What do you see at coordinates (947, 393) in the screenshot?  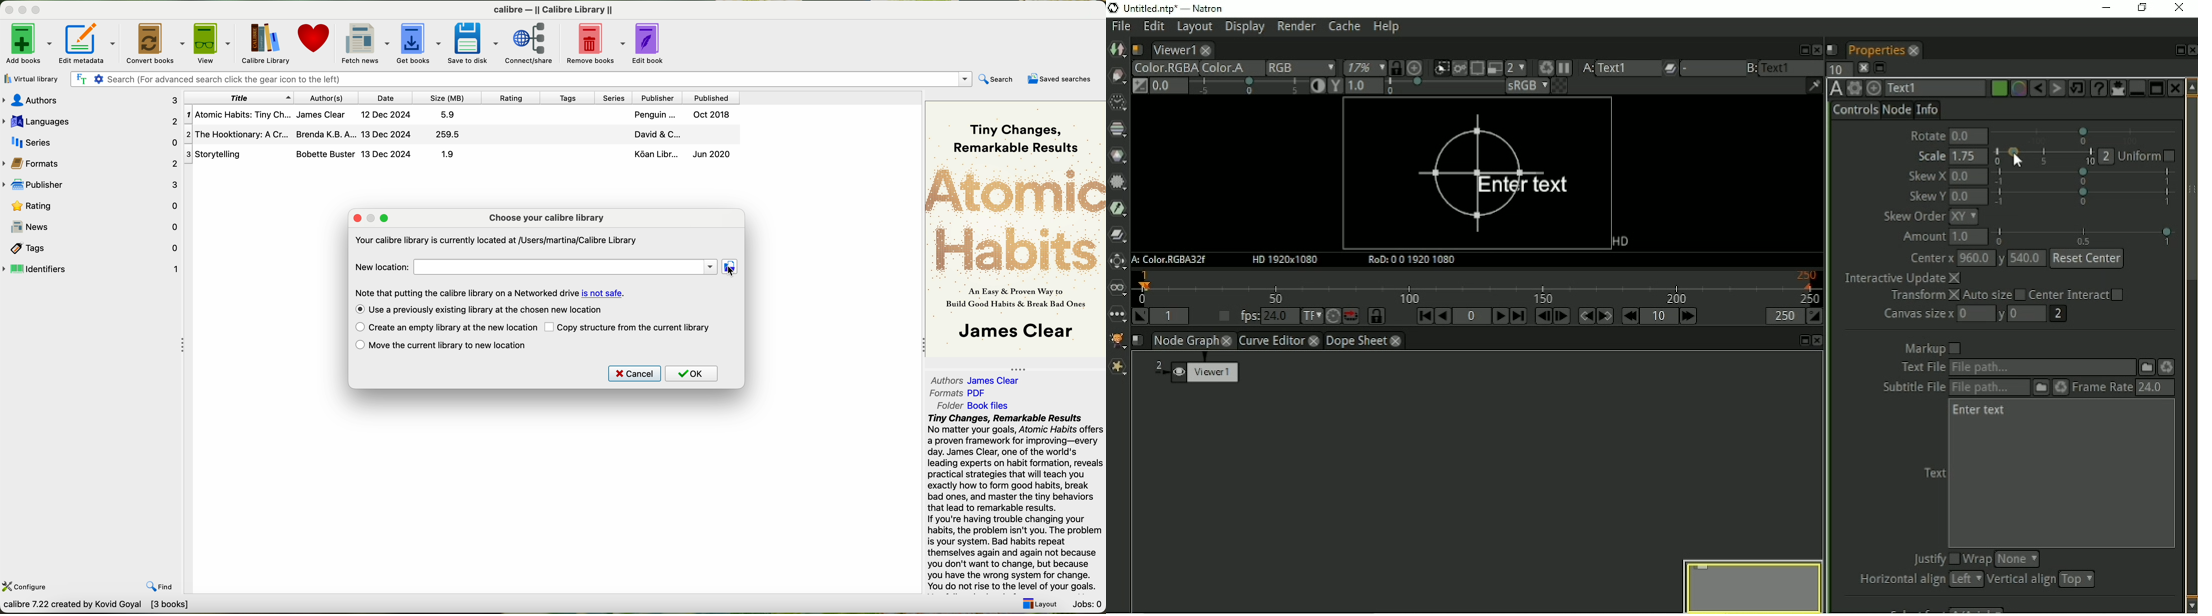 I see `formats ` at bounding box center [947, 393].